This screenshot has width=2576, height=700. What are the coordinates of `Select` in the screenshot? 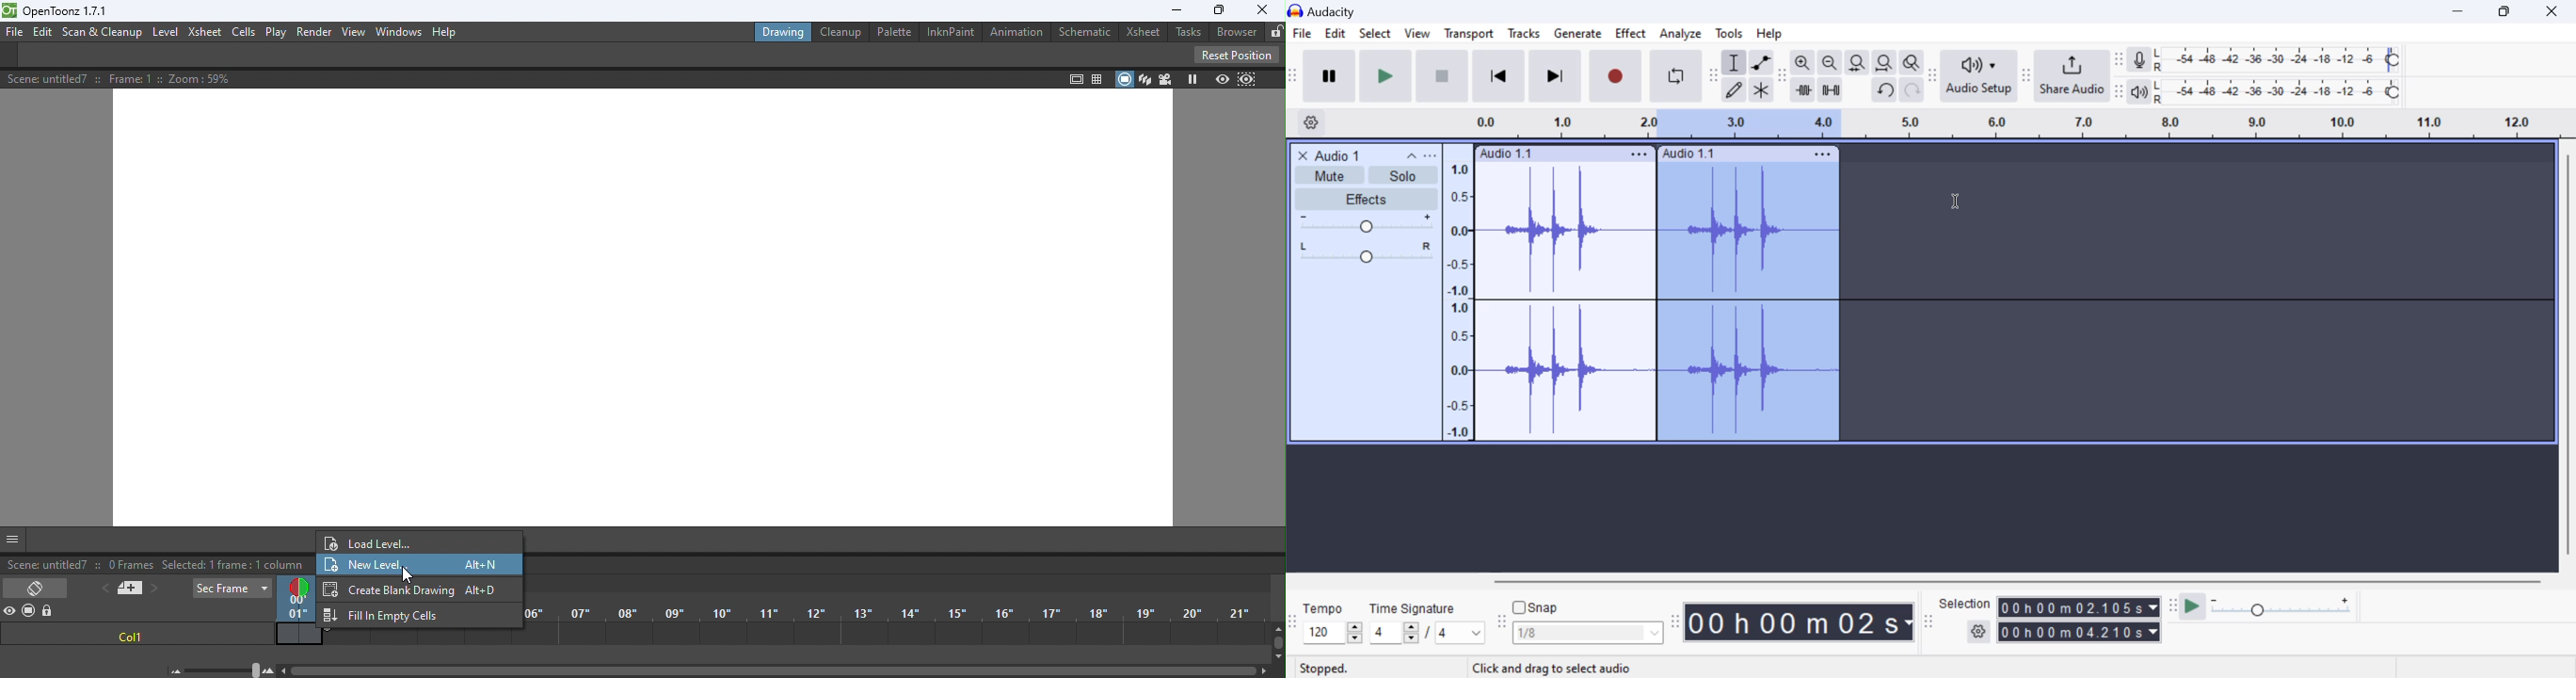 It's located at (1374, 36).